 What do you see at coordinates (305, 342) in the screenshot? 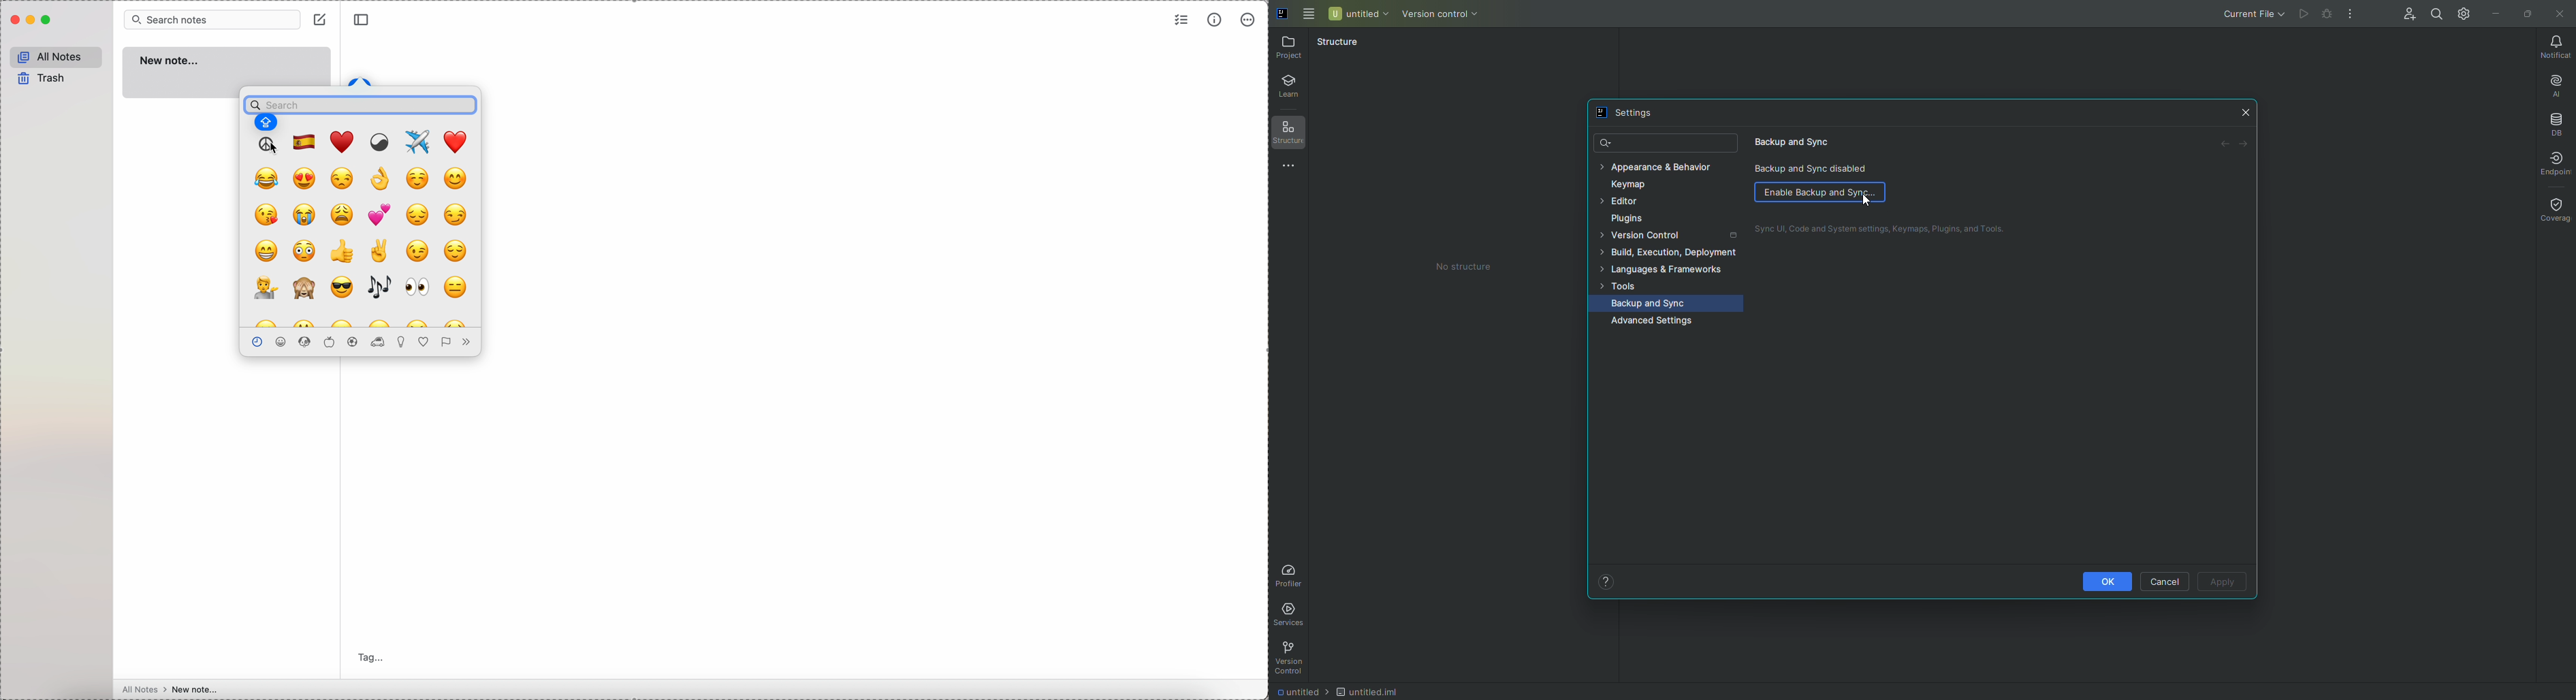
I see `emojis` at bounding box center [305, 342].